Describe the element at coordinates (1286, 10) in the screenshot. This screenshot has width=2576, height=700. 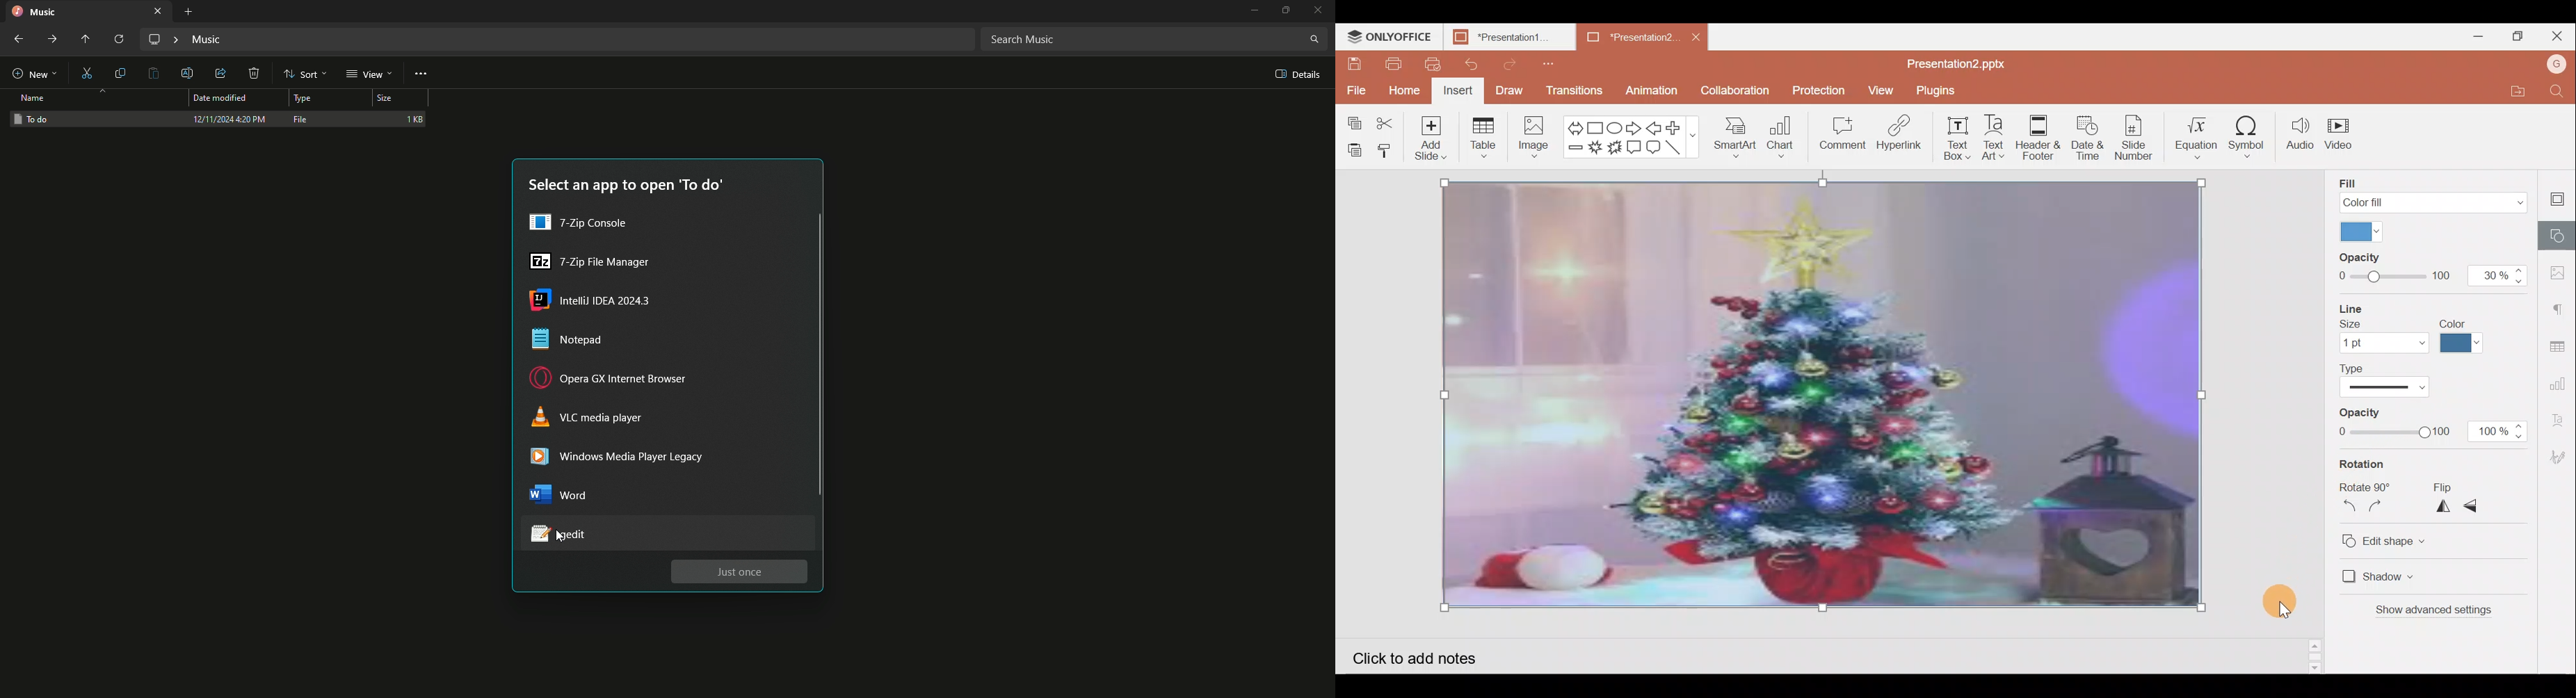
I see `Restore` at that location.